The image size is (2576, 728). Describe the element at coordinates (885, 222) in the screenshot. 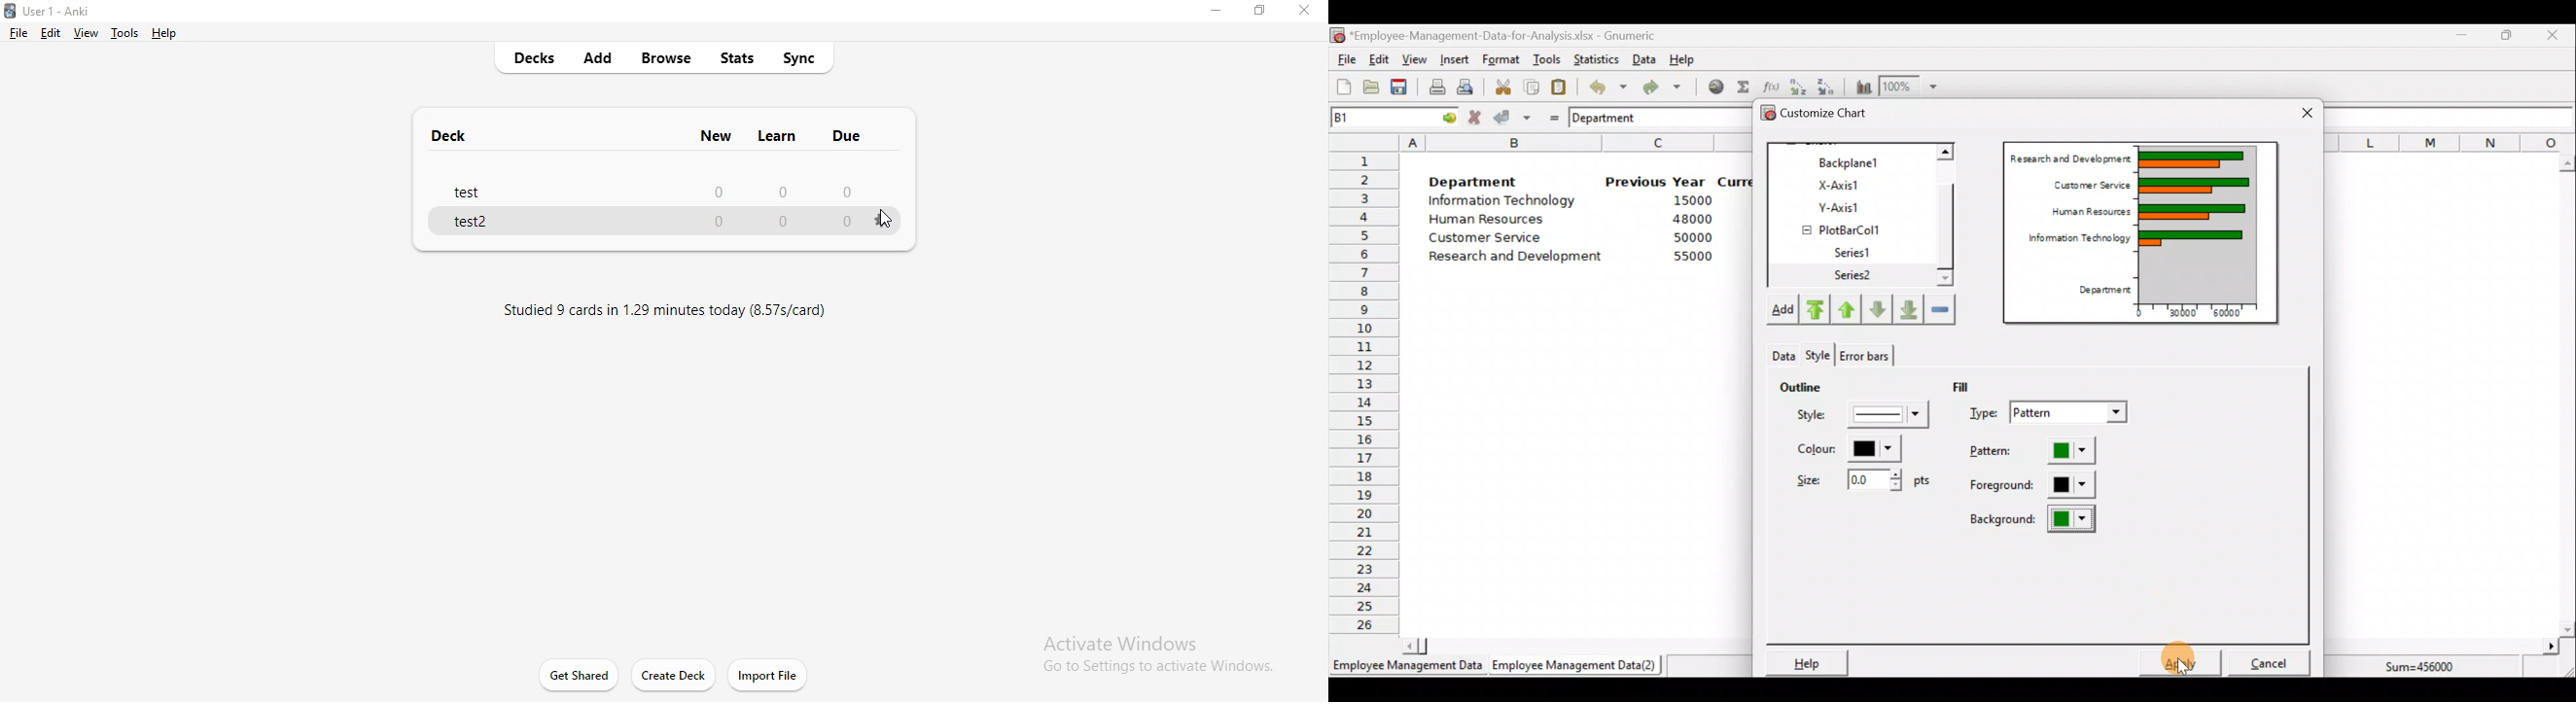

I see `settings` at that location.